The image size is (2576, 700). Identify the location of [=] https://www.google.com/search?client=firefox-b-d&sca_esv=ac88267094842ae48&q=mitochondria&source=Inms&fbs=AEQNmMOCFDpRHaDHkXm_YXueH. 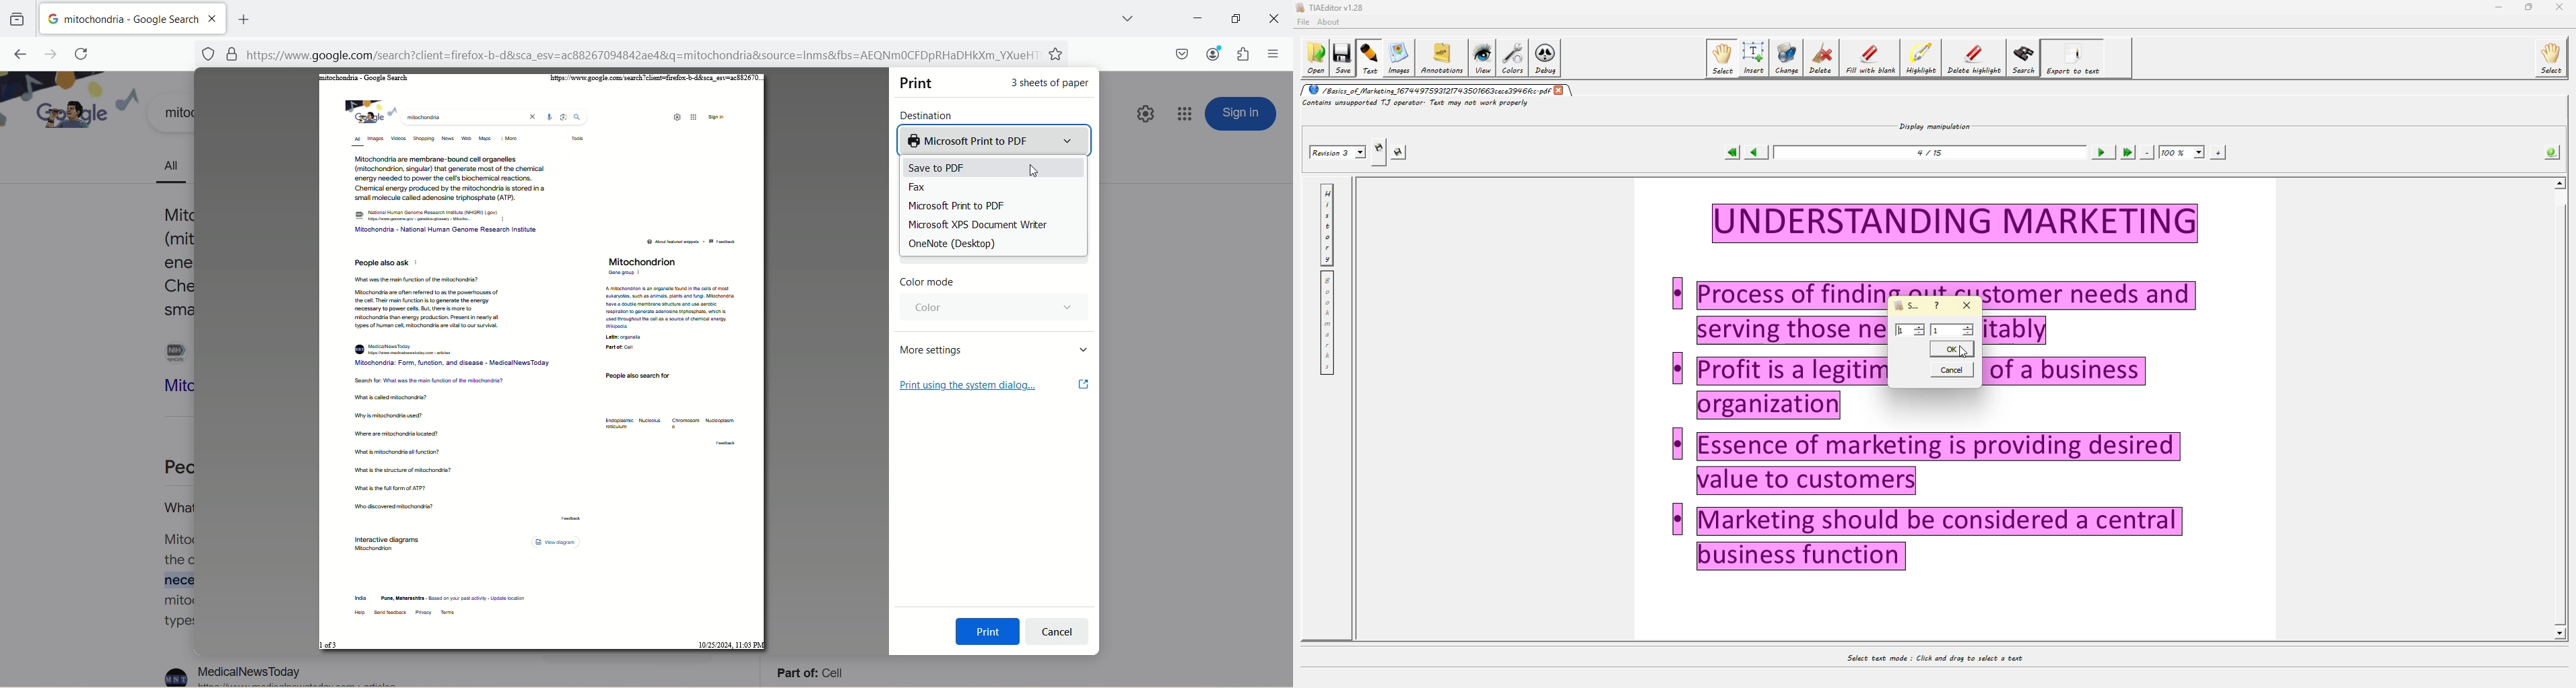
(620, 55).